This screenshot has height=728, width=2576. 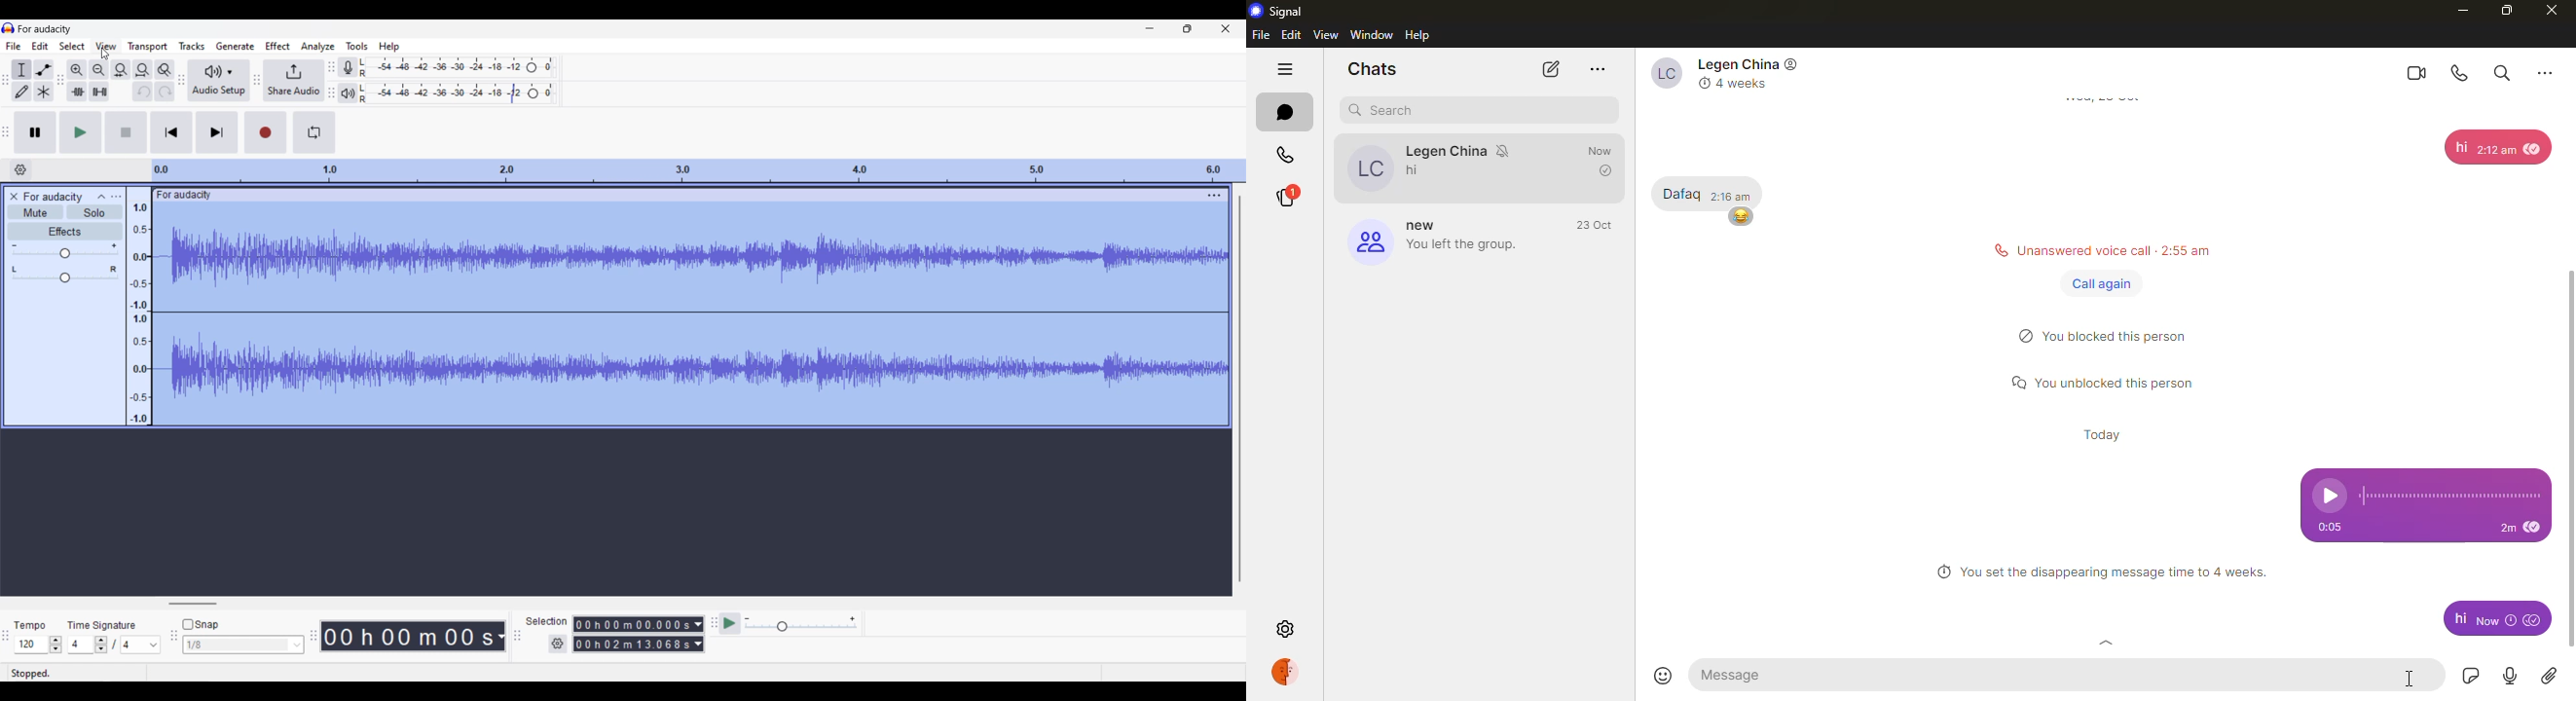 I want to click on more, so click(x=2545, y=71).